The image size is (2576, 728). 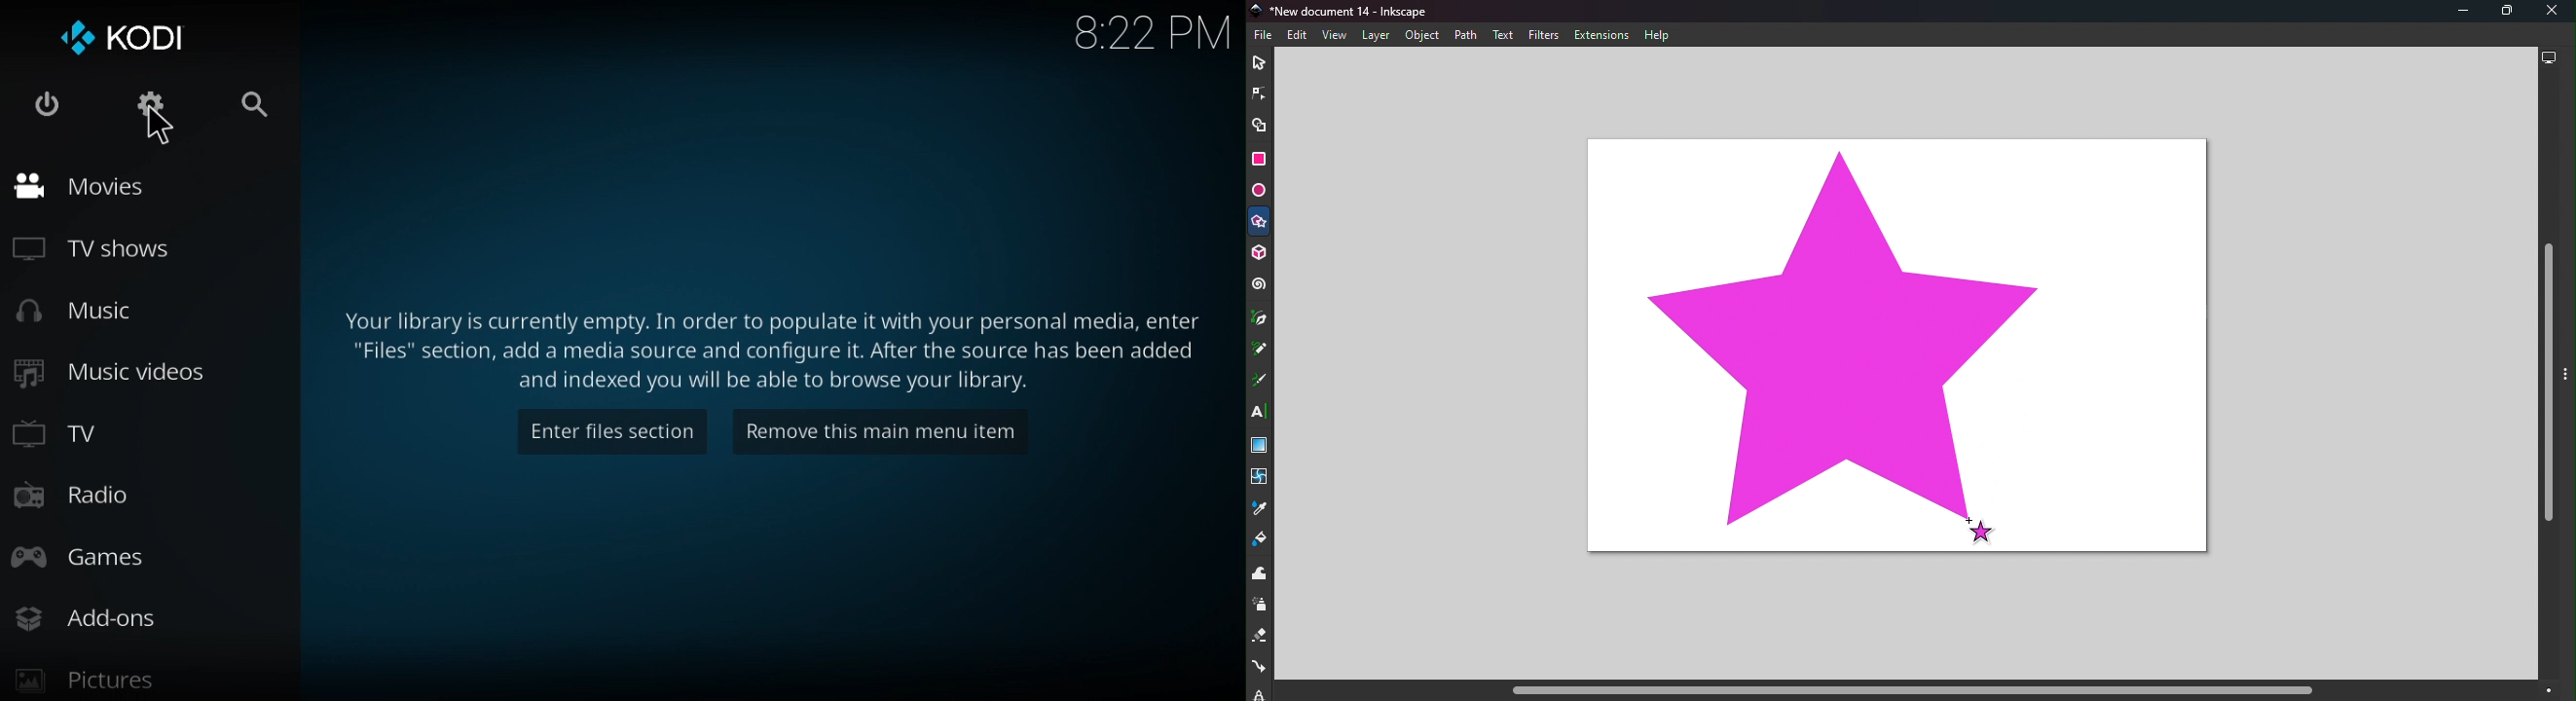 I want to click on Toggle command panel, so click(x=2568, y=385).